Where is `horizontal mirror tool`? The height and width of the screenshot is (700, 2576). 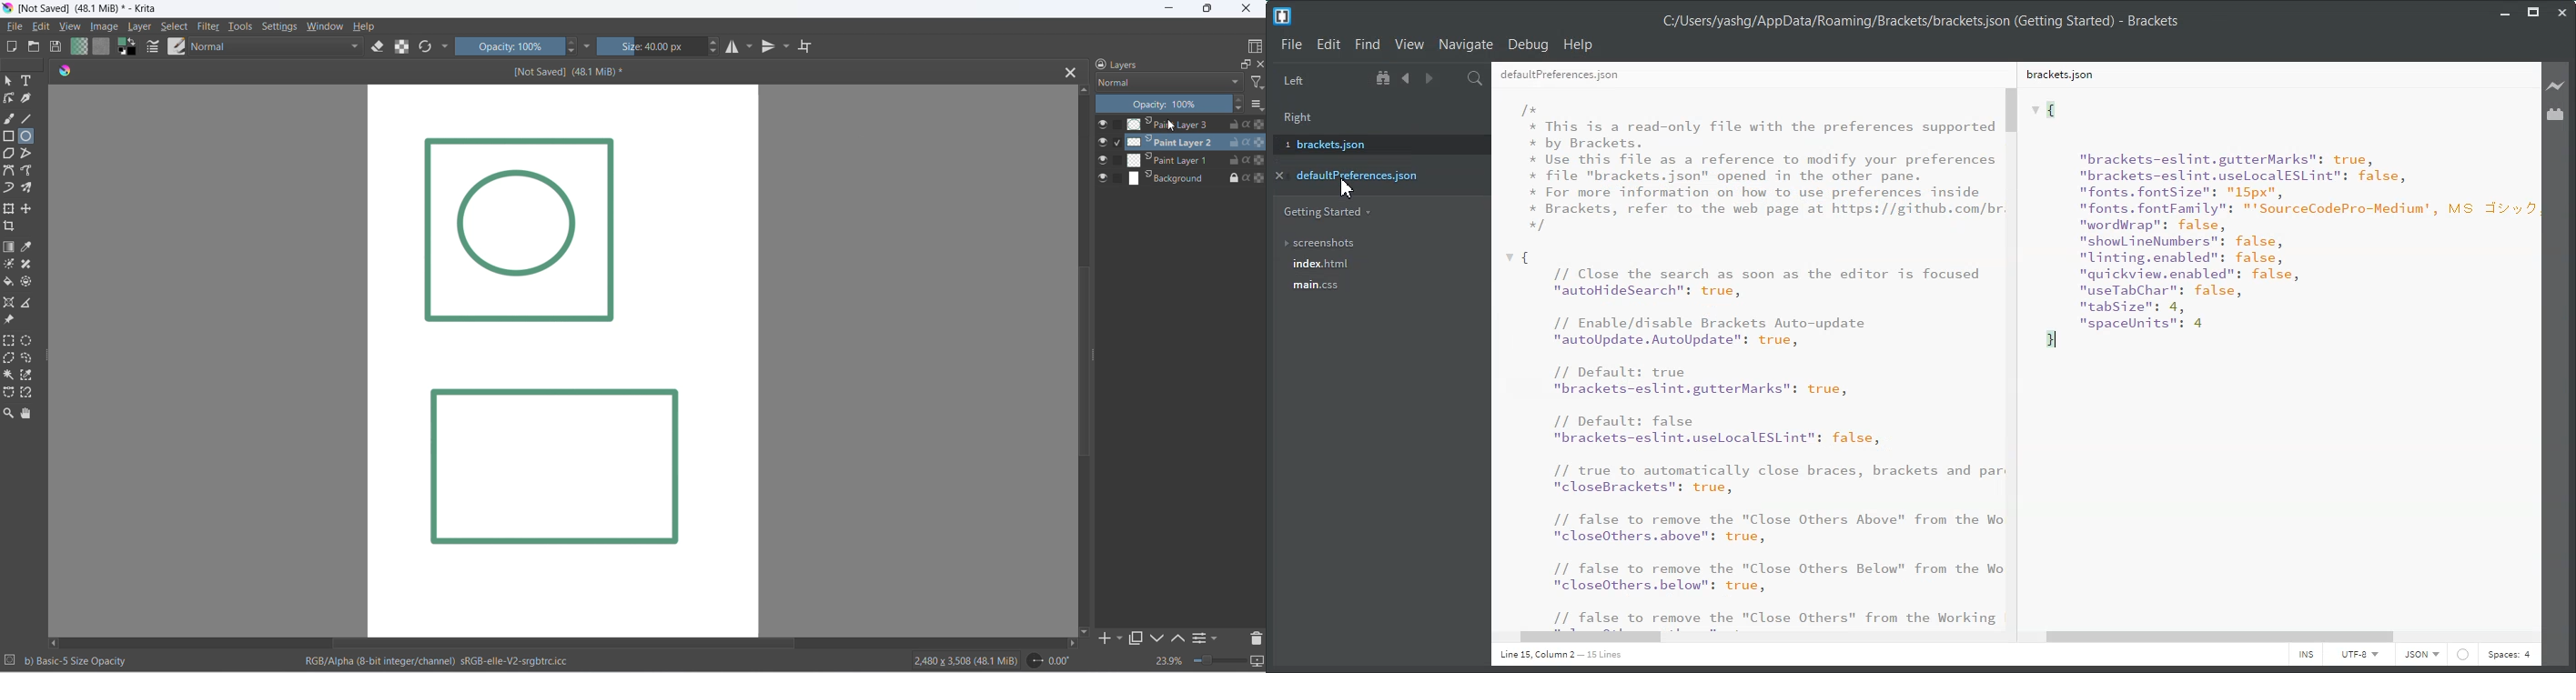 horizontal mirror tool is located at coordinates (740, 47).